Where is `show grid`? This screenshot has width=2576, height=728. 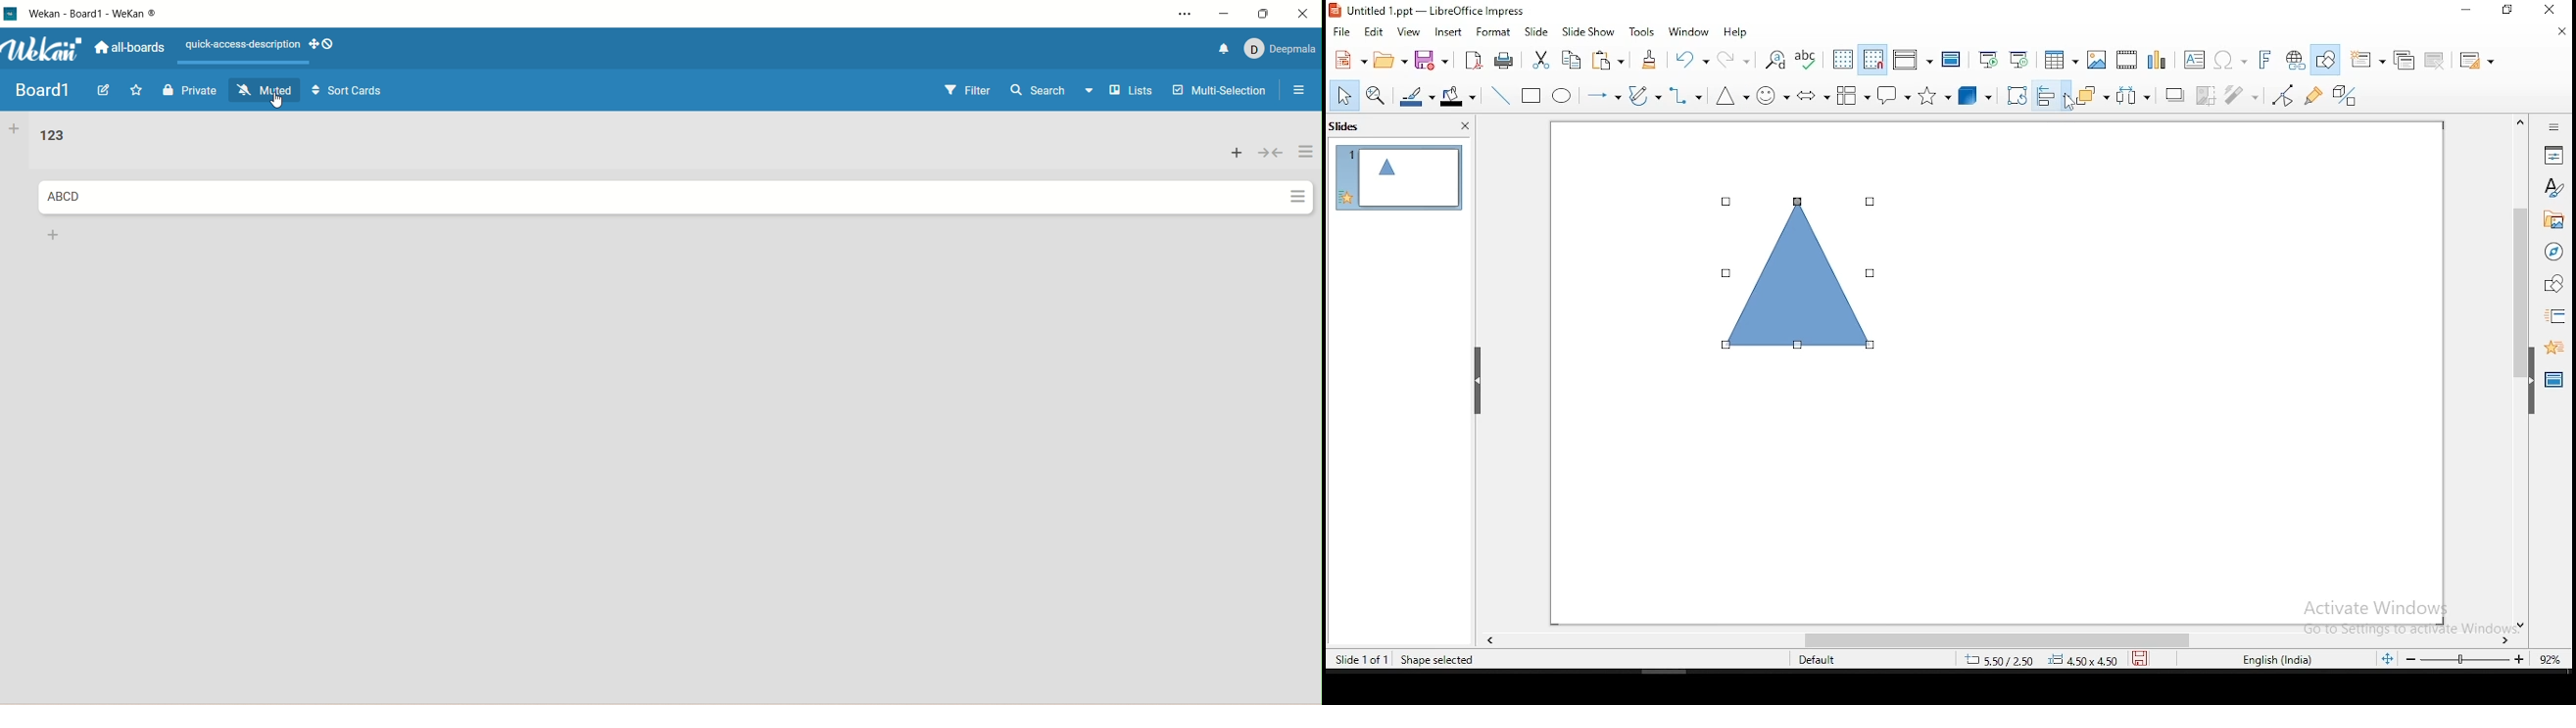
show grid is located at coordinates (1842, 59).